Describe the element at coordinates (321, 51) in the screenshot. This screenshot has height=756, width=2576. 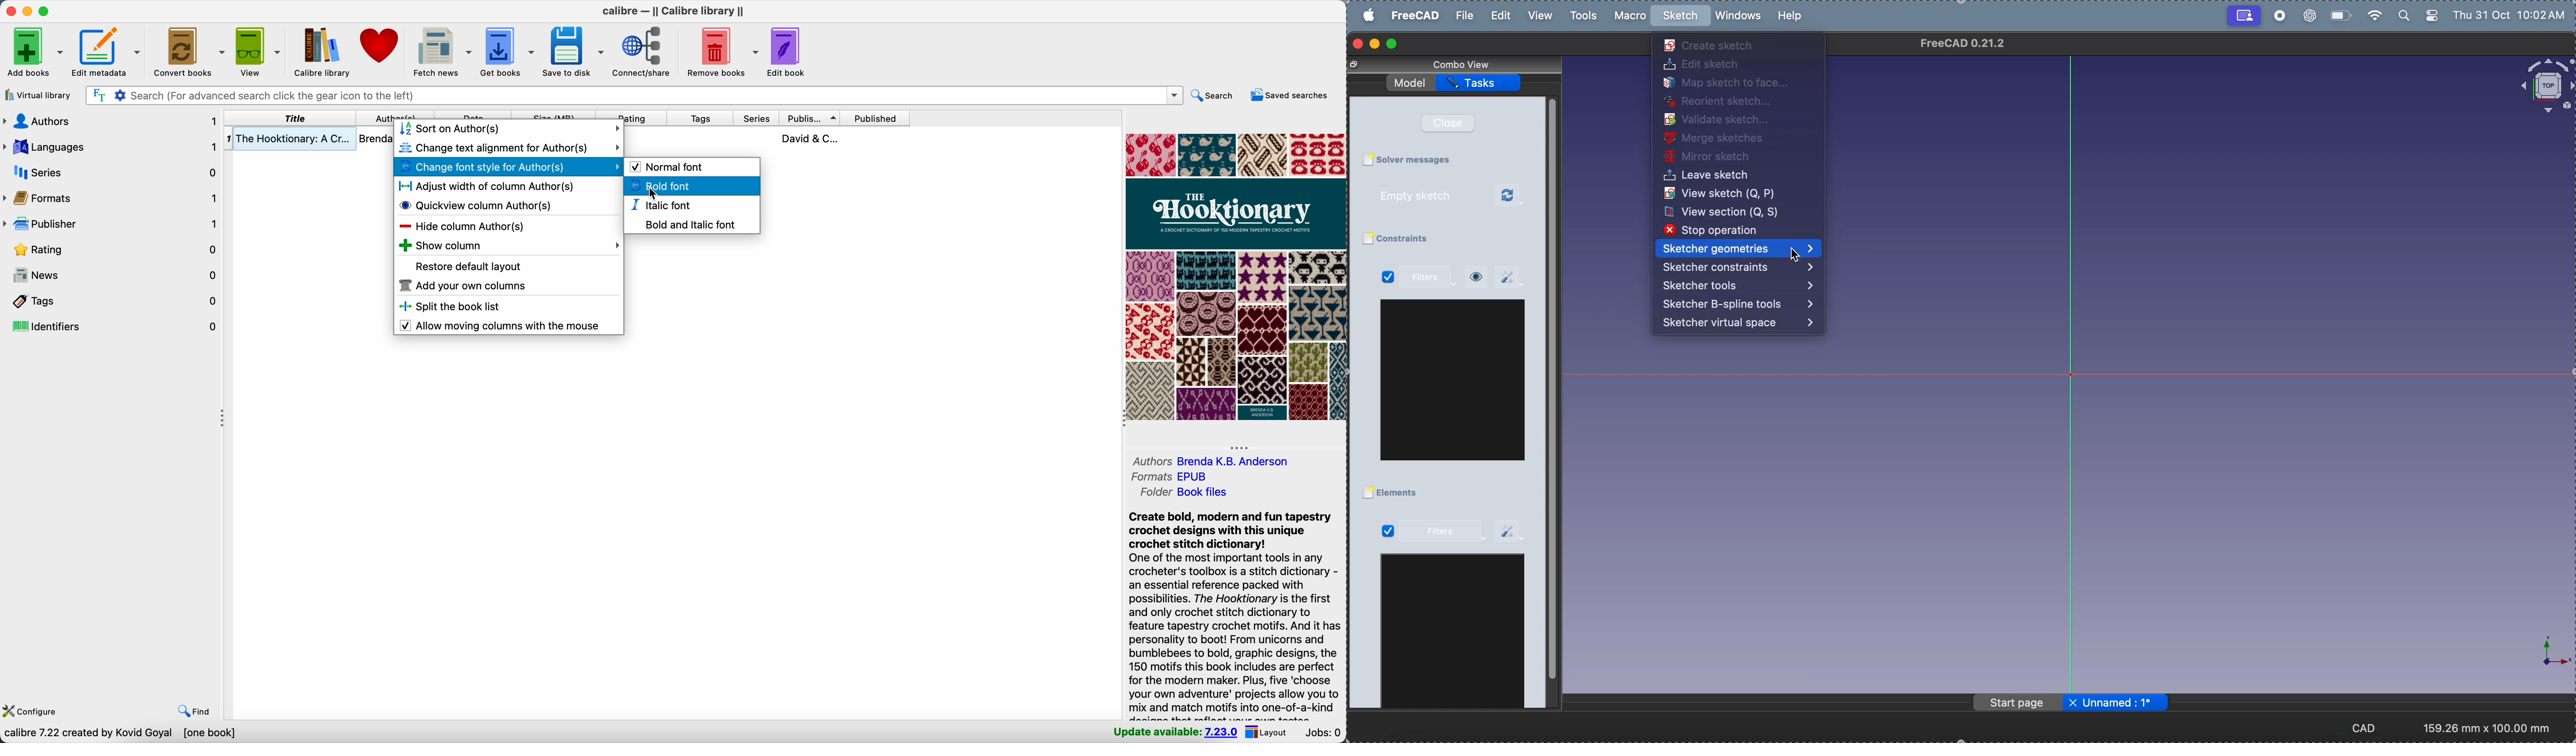
I see `Calibre library` at that location.